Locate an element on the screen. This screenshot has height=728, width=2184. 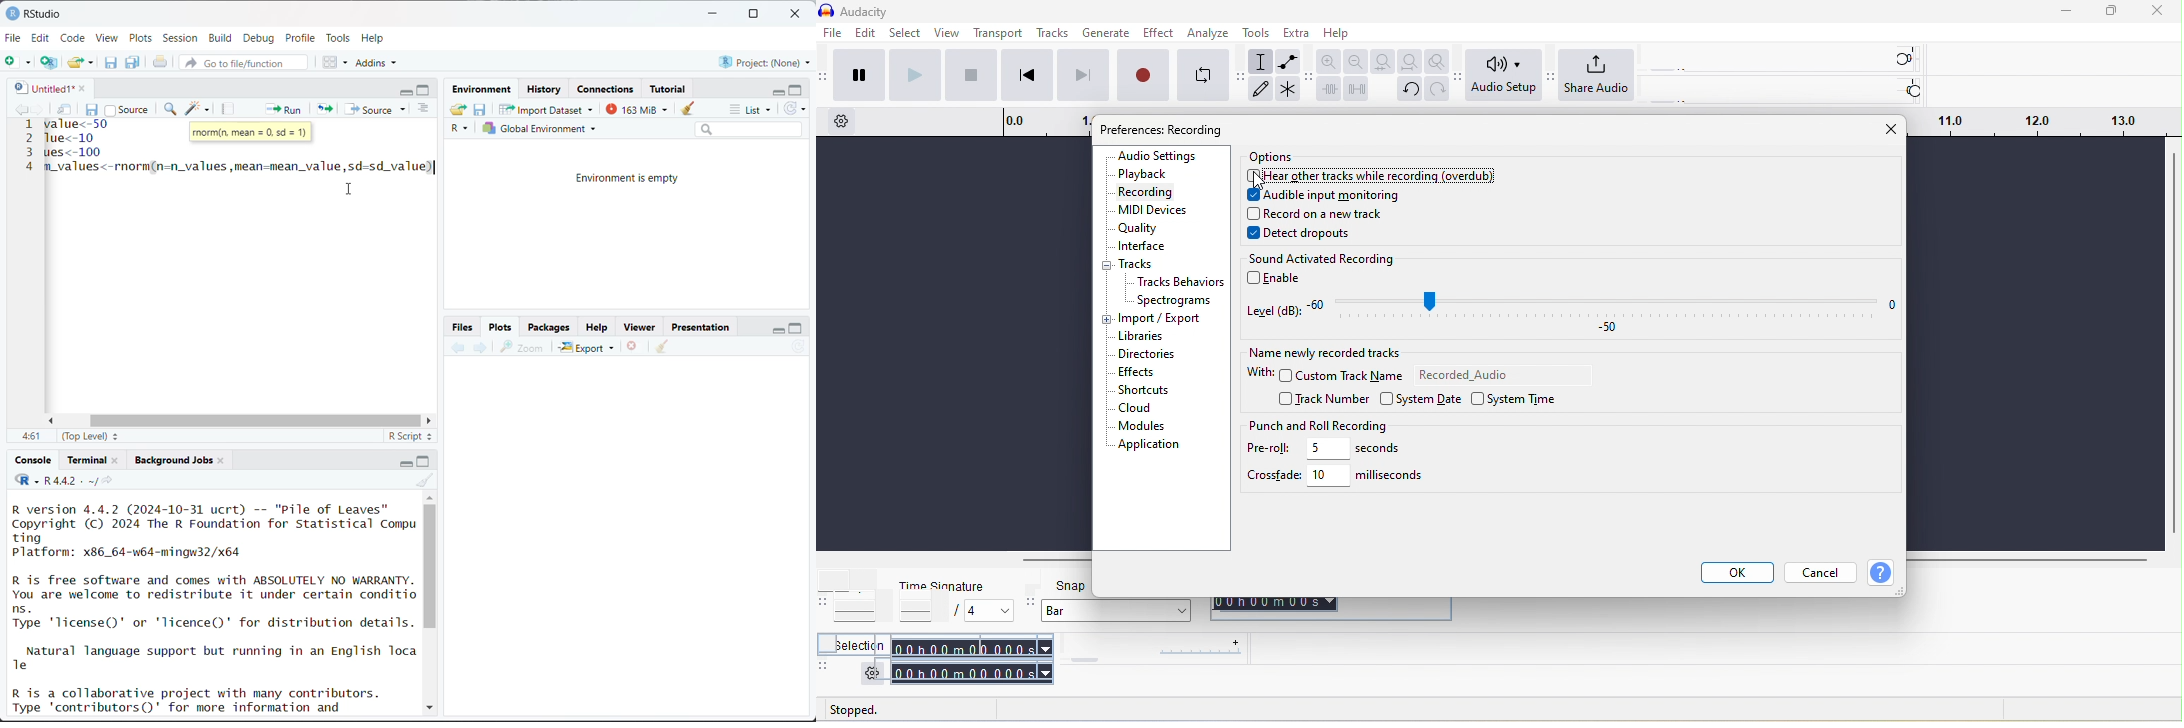
Build is located at coordinates (223, 38).